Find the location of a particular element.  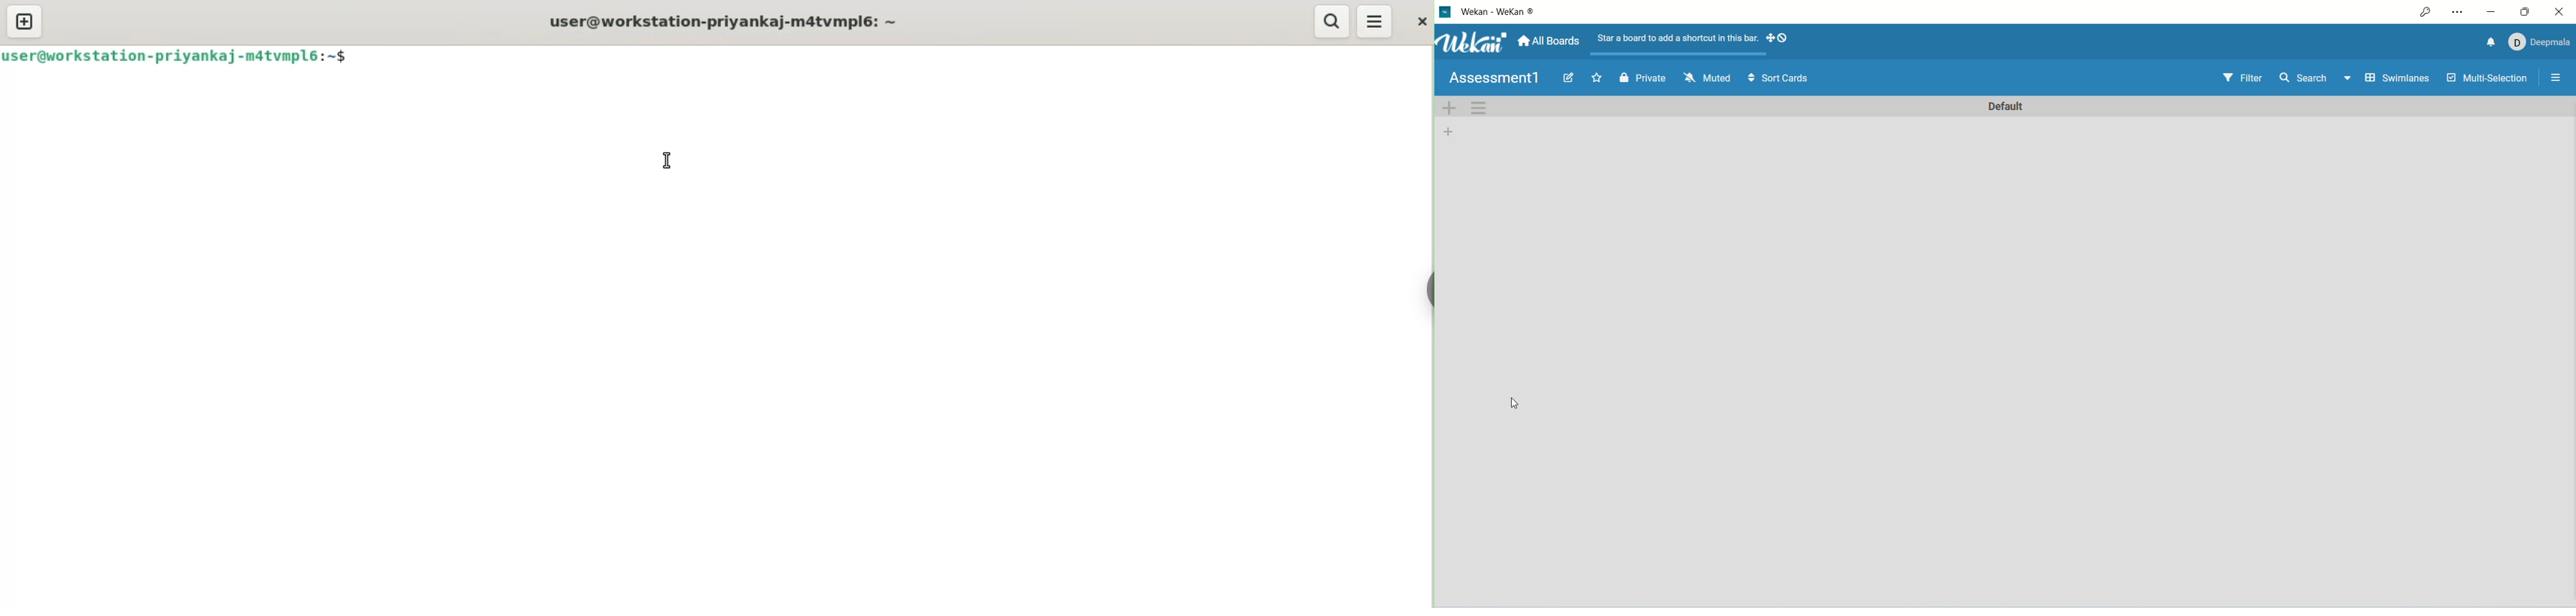

notification is located at coordinates (2490, 41).